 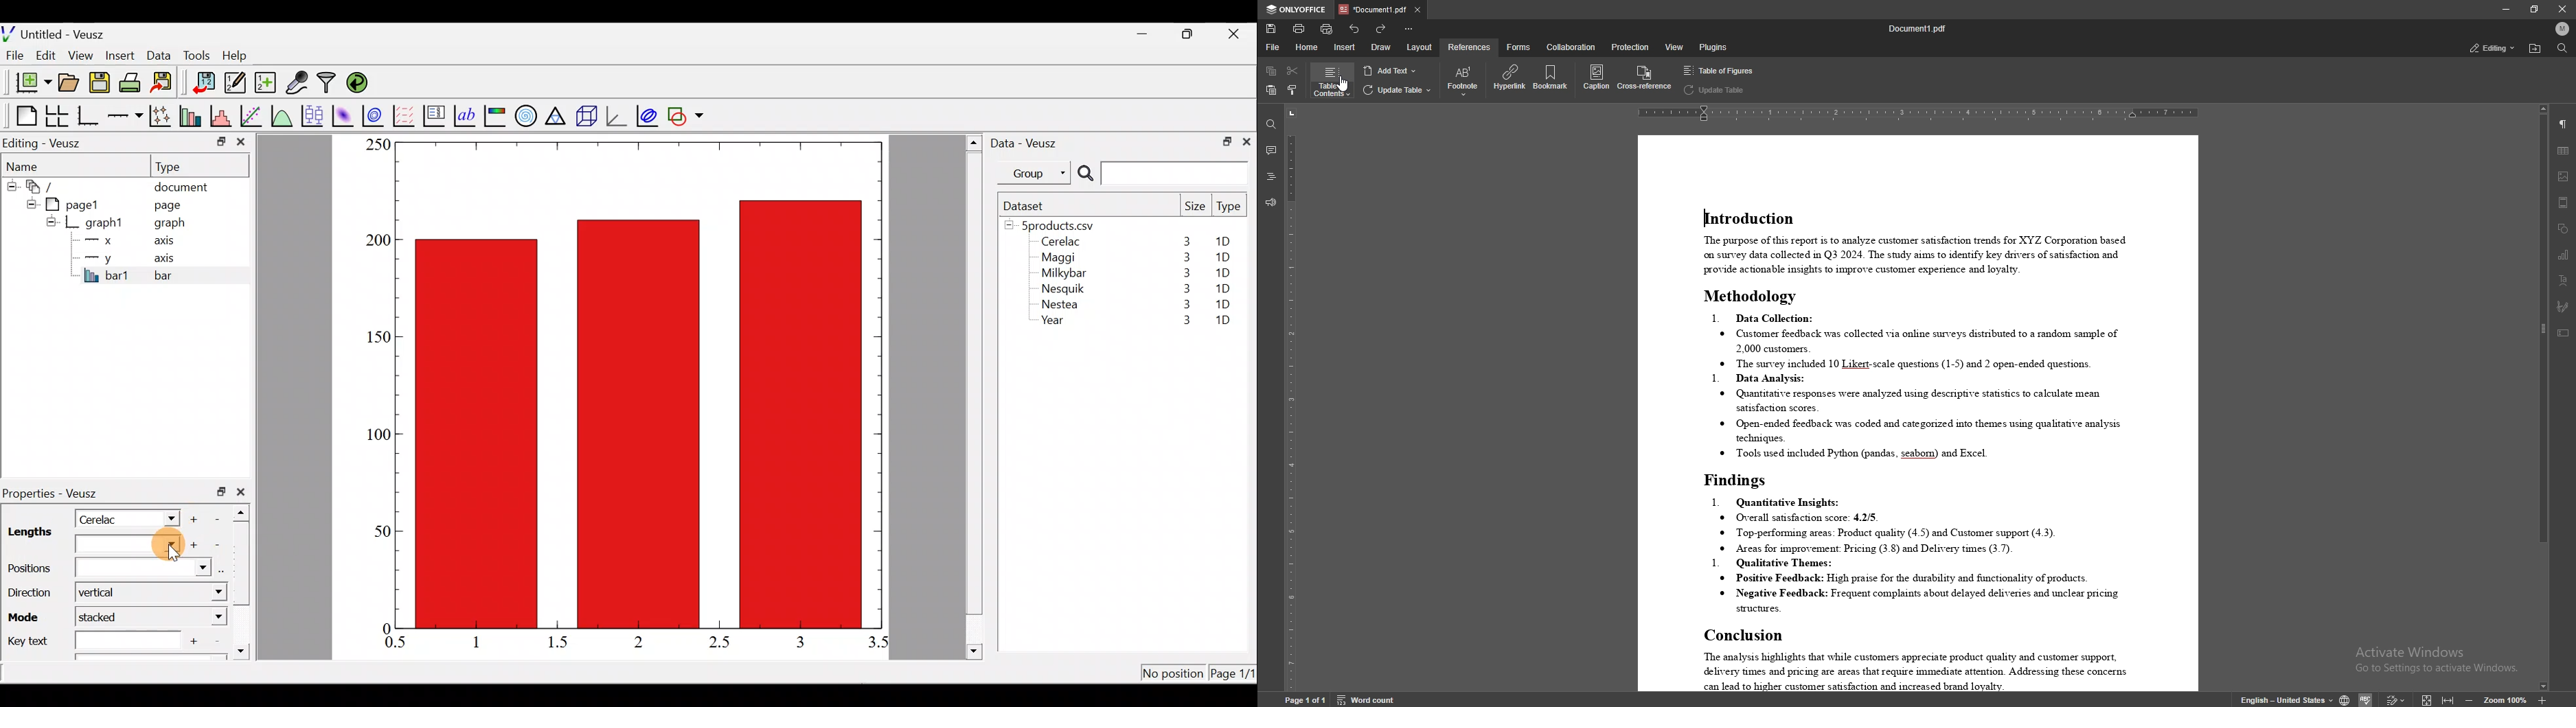 What do you see at coordinates (2441, 697) in the screenshot?
I see `expand` at bounding box center [2441, 697].